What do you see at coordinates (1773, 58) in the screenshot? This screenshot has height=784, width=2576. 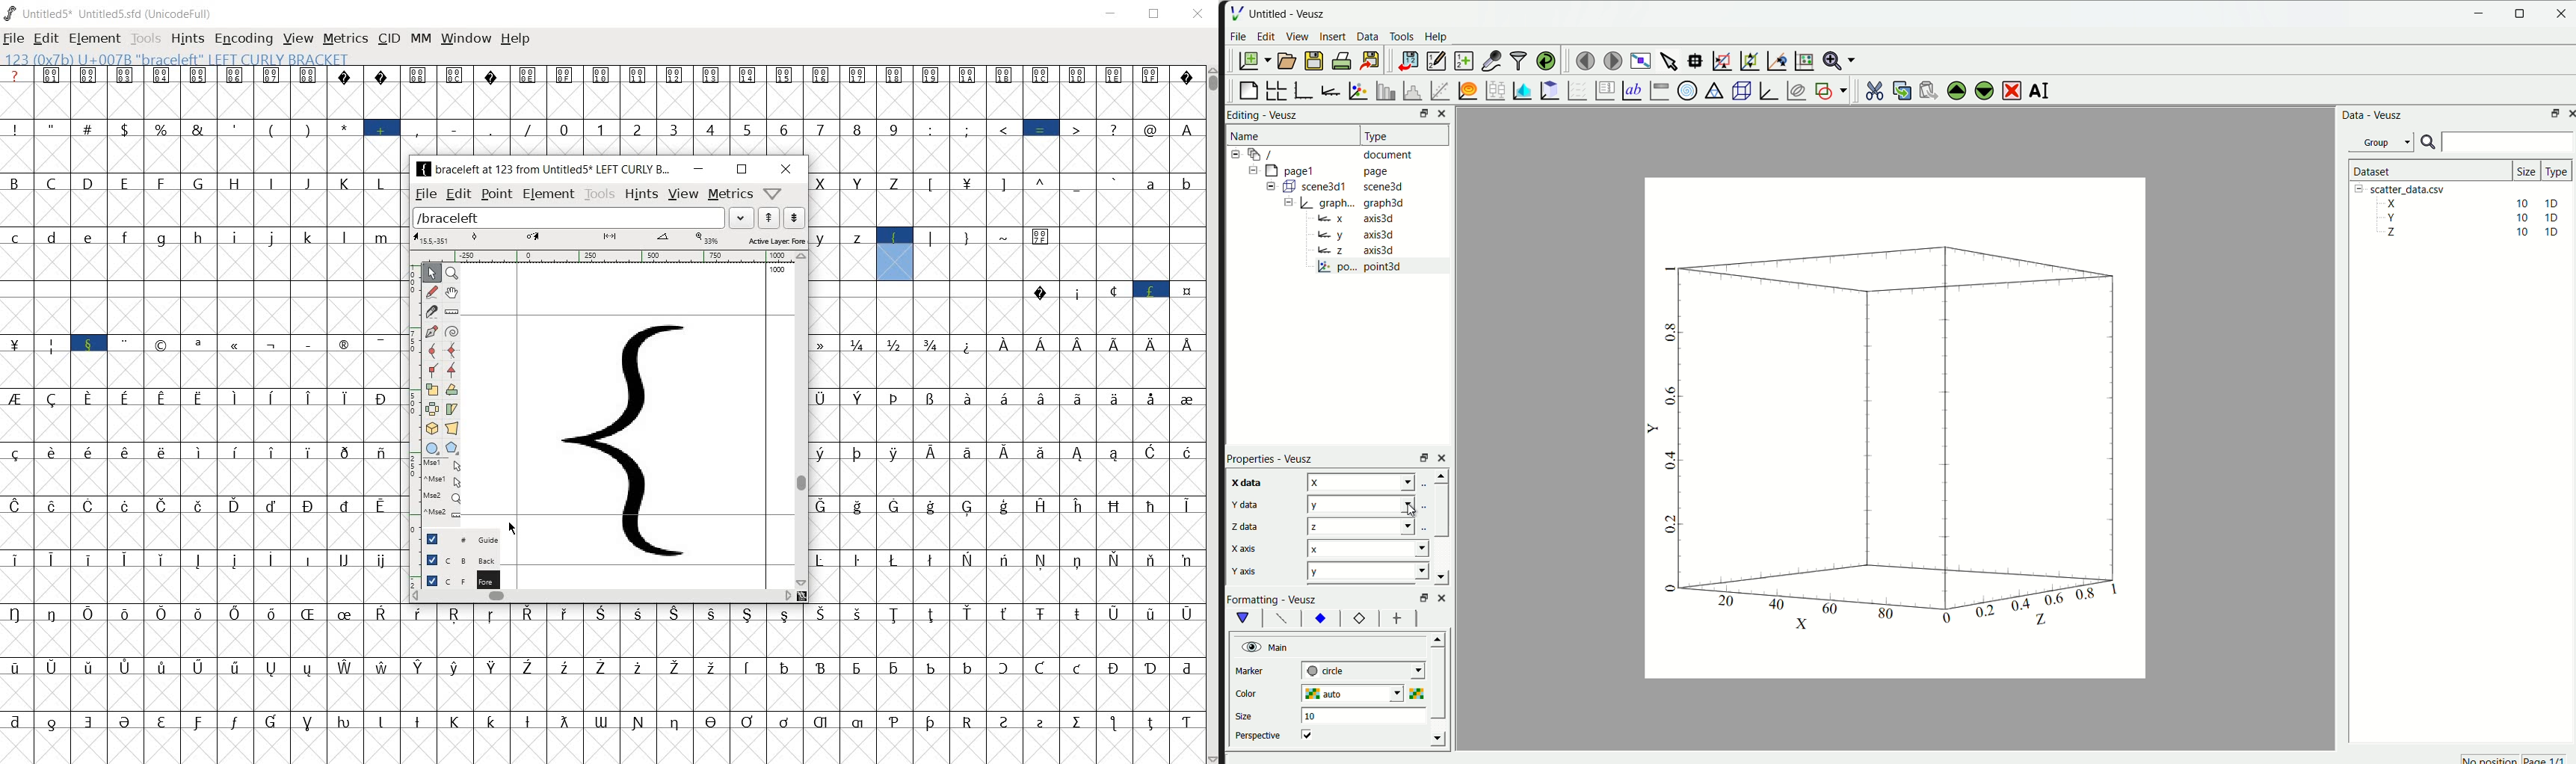 I see `recenter graph axes` at bounding box center [1773, 58].